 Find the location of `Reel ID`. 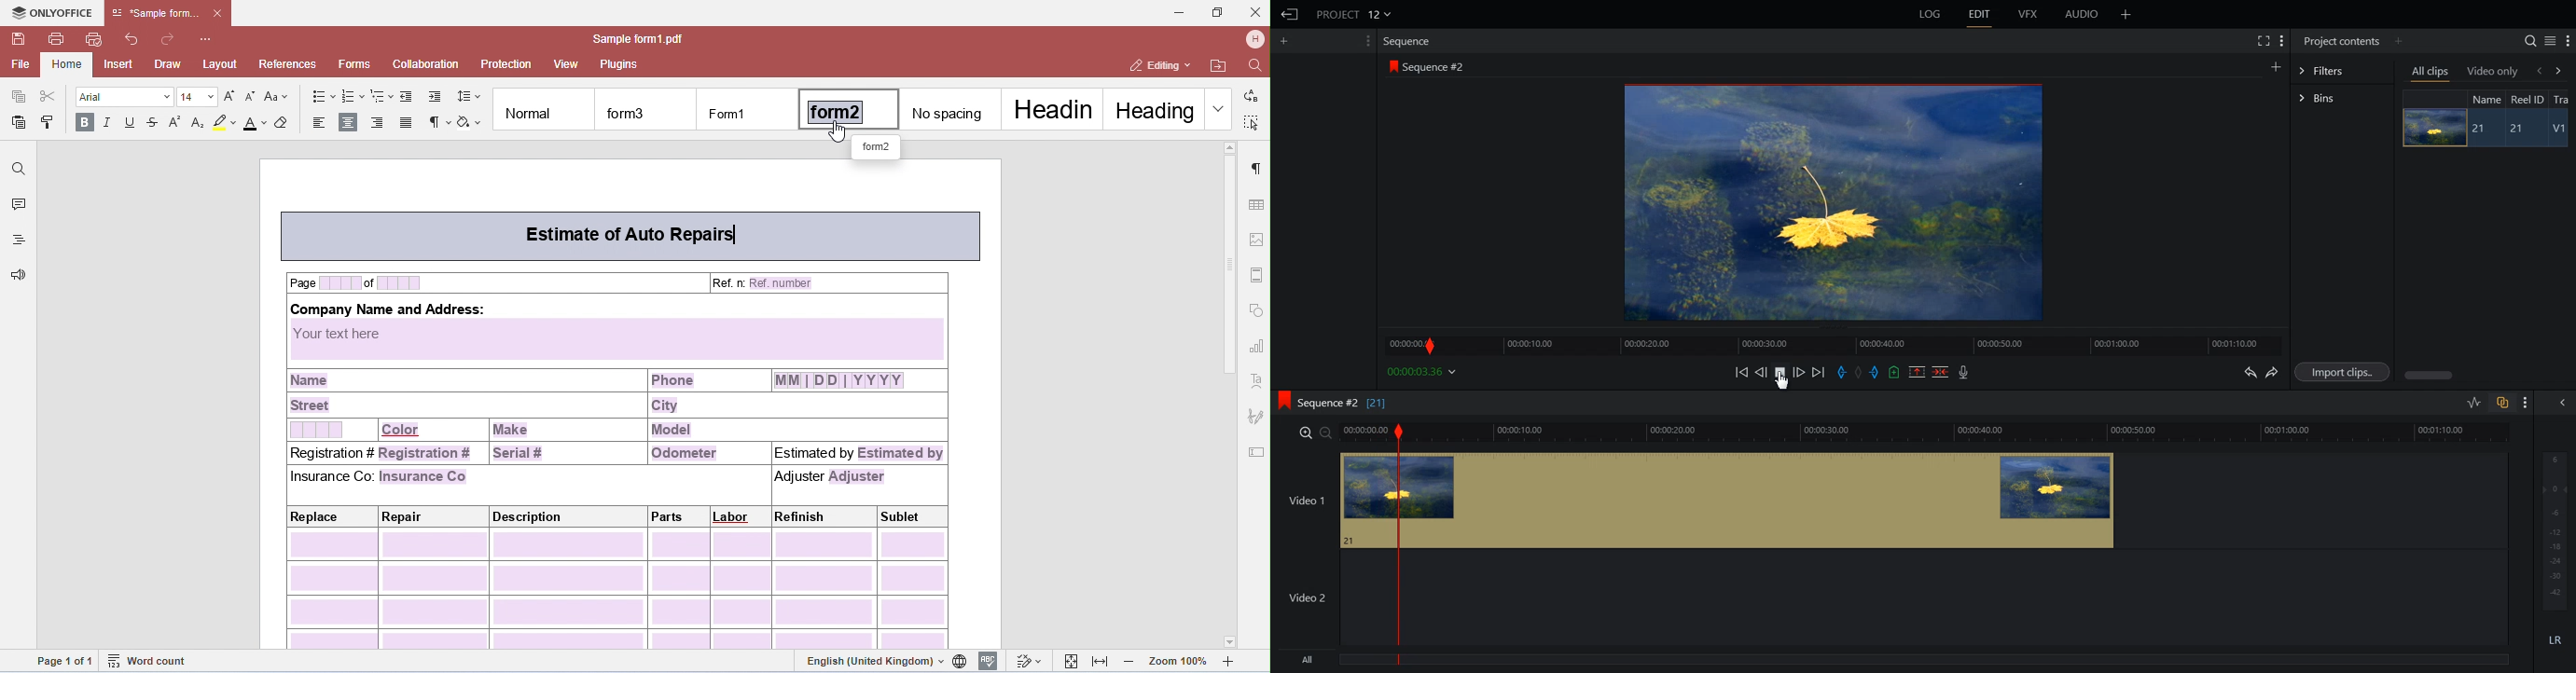

Reel ID is located at coordinates (2527, 99).